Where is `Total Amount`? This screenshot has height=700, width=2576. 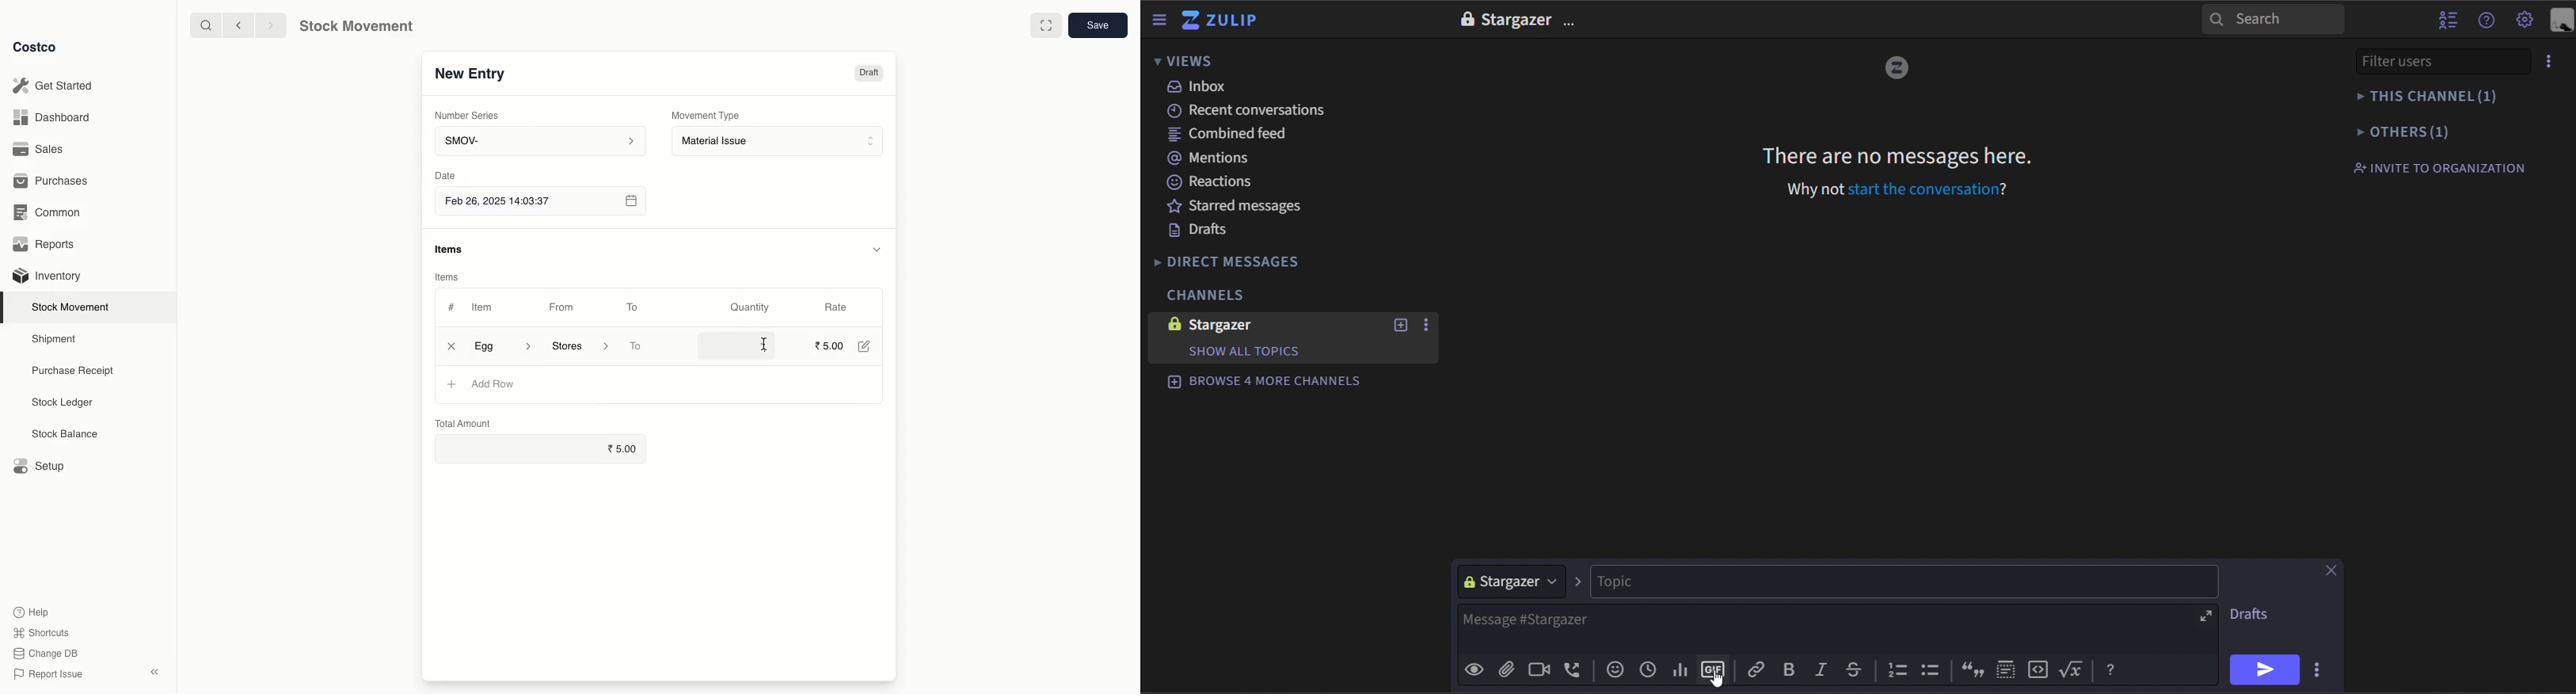
Total Amount is located at coordinates (463, 422).